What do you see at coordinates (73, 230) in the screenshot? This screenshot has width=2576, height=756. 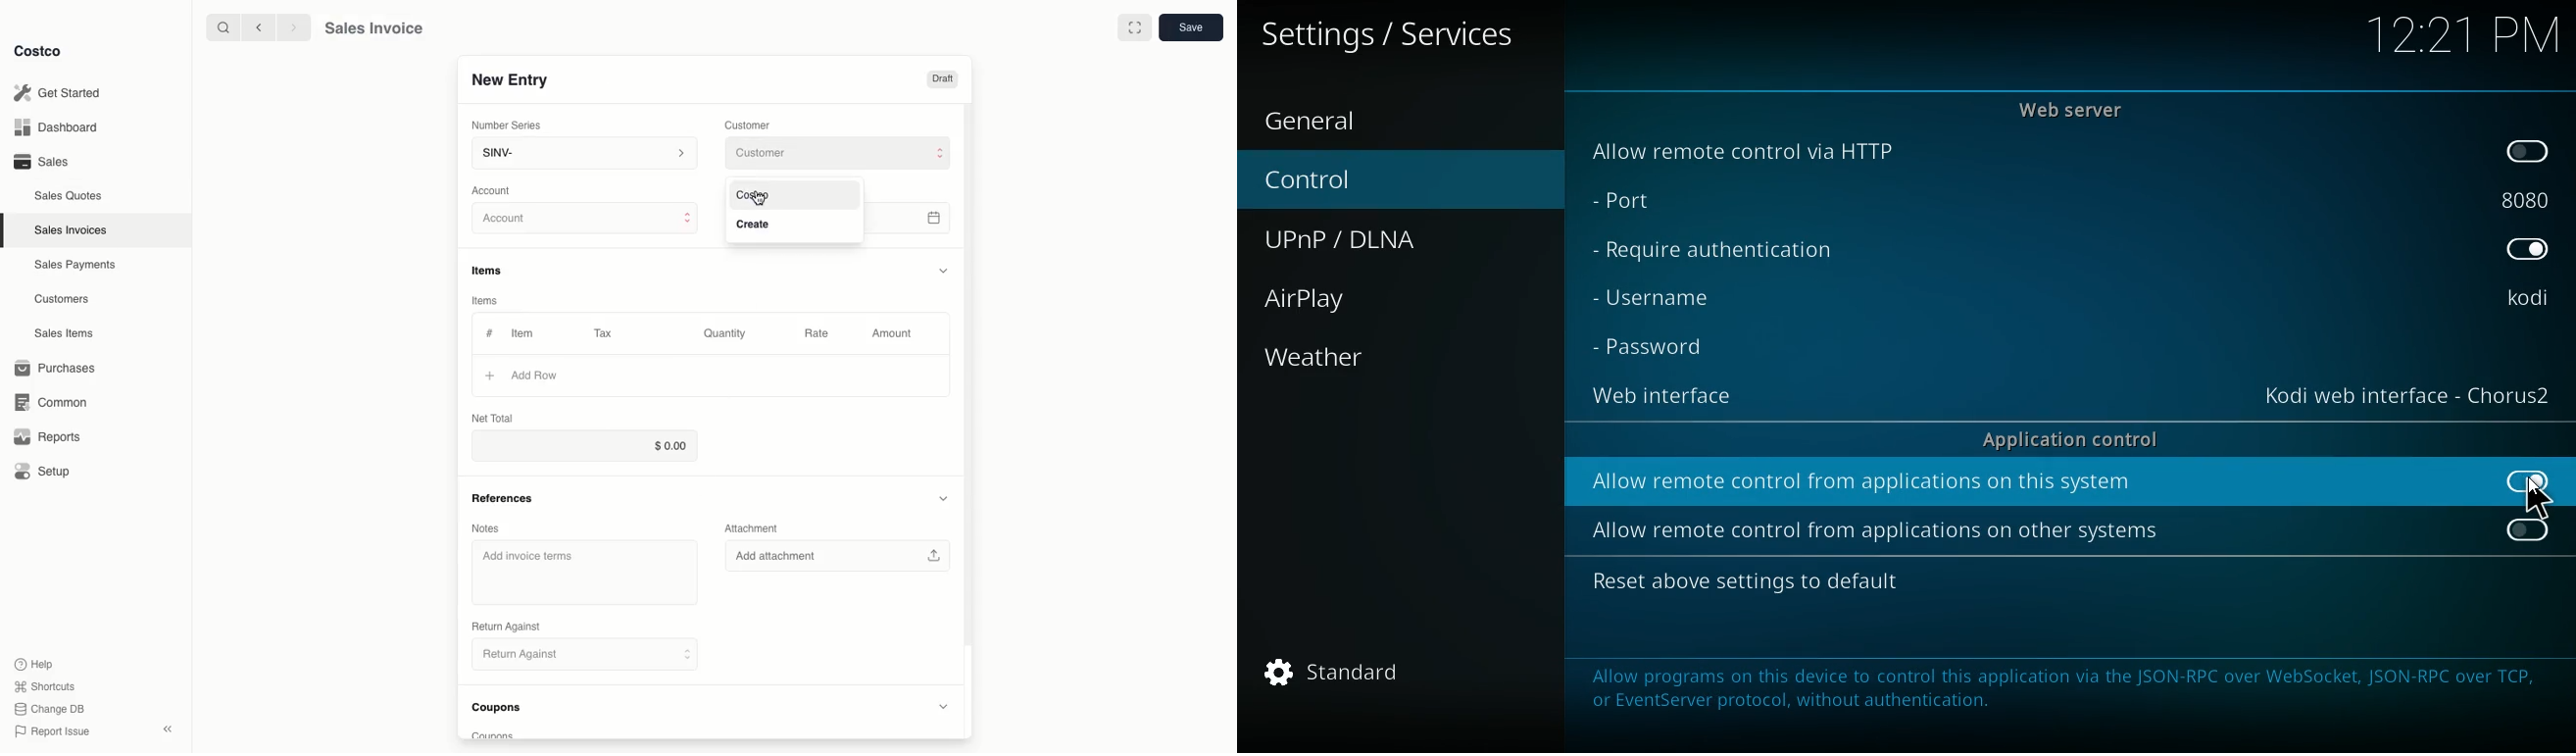 I see `Sales Invoices` at bounding box center [73, 230].